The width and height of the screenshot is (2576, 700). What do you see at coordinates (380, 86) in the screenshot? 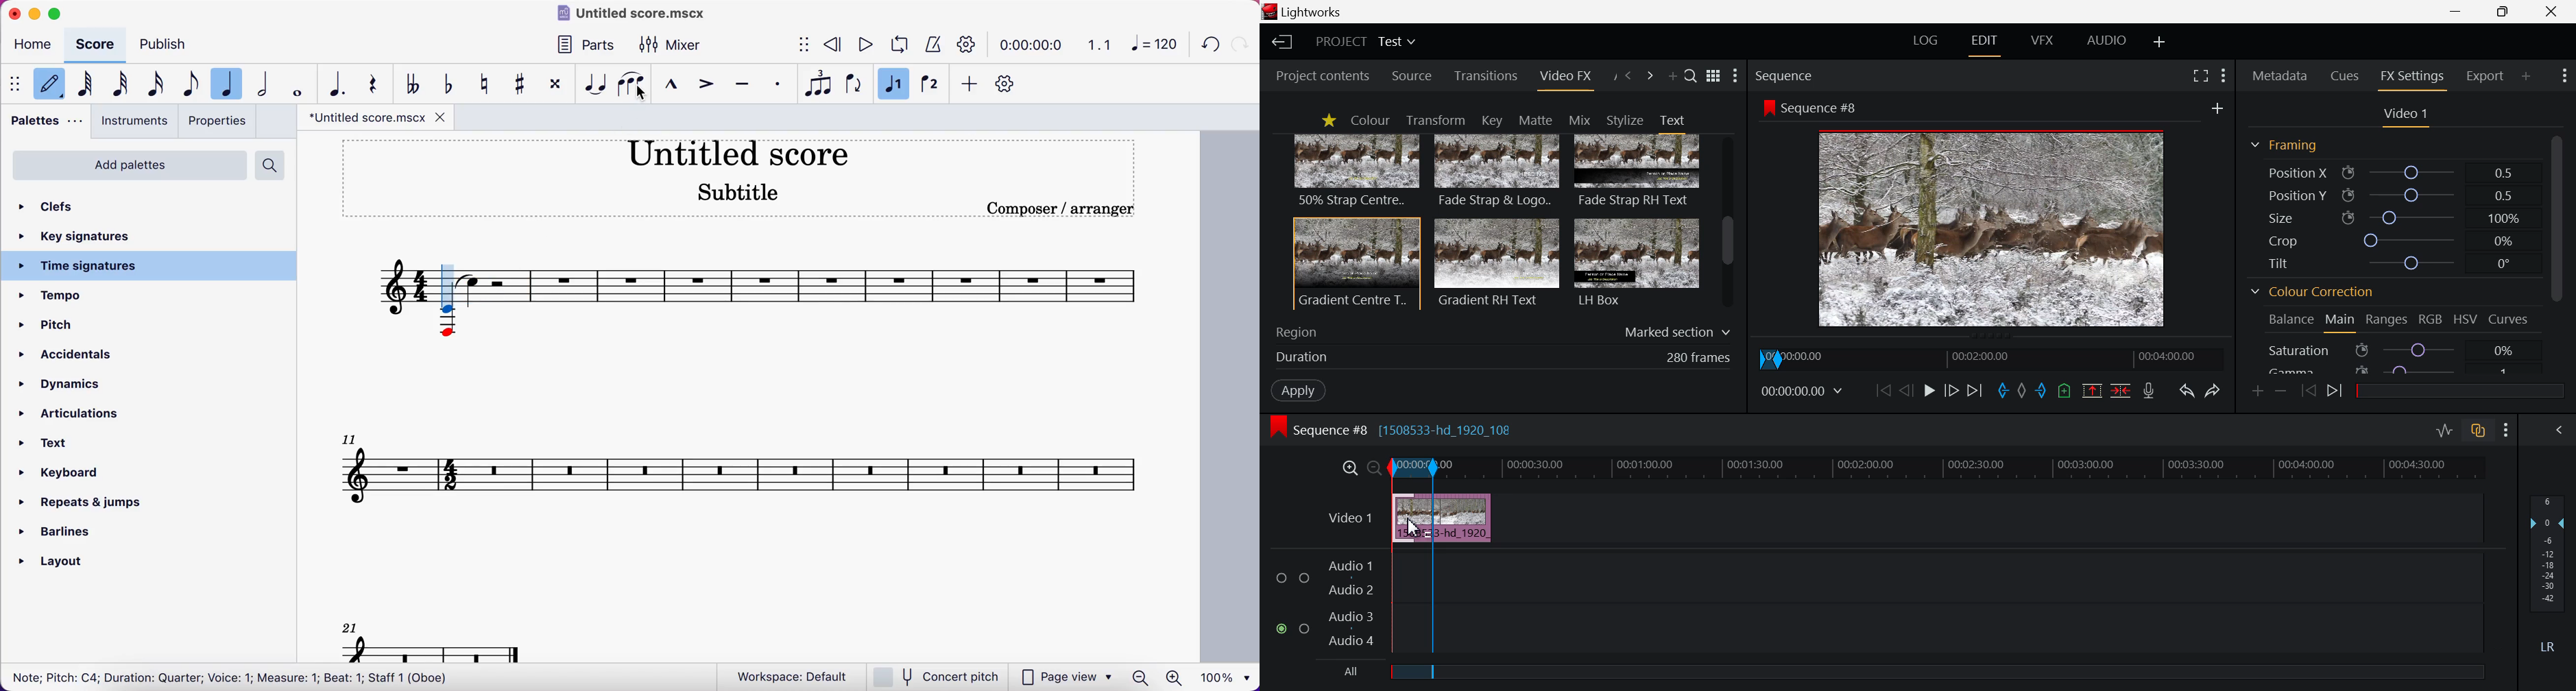
I see `rest` at bounding box center [380, 86].